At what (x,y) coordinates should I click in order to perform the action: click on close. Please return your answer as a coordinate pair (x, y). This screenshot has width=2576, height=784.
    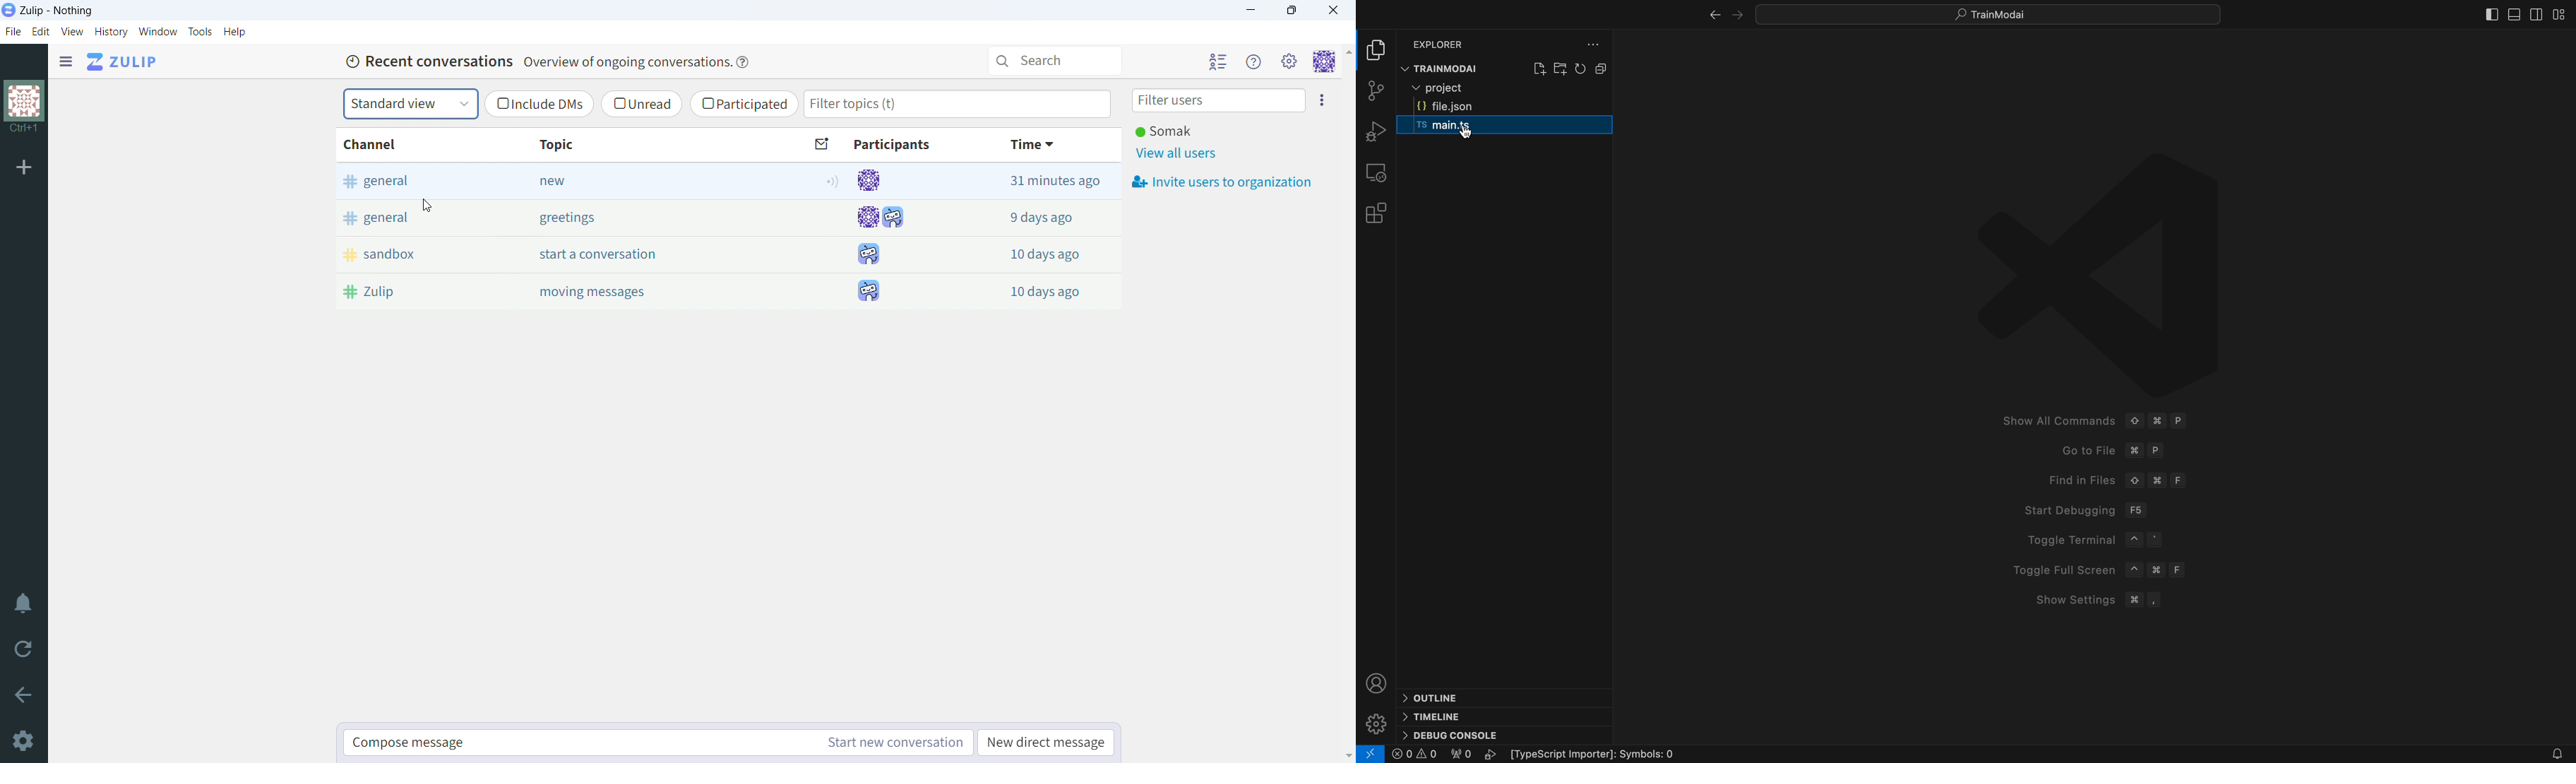
    Looking at the image, I should click on (1332, 10).